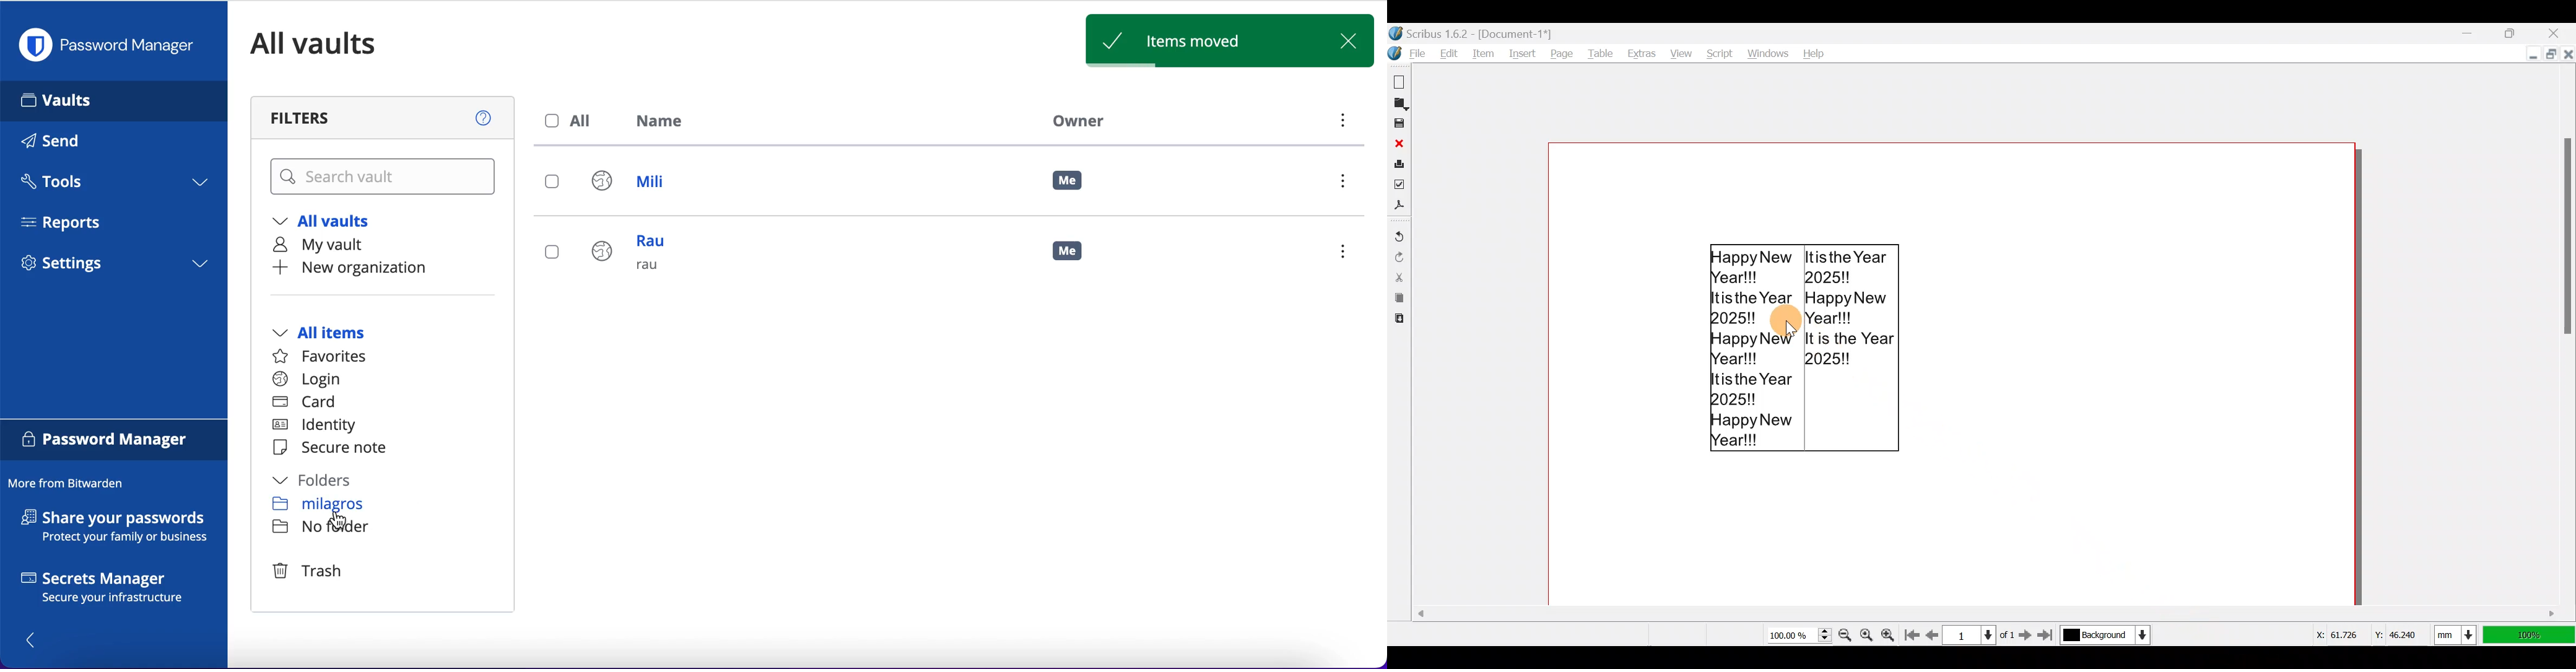 The image size is (2576, 672). Describe the element at coordinates (2471, 33) in the screenshot. I see `Minimize` at that location.